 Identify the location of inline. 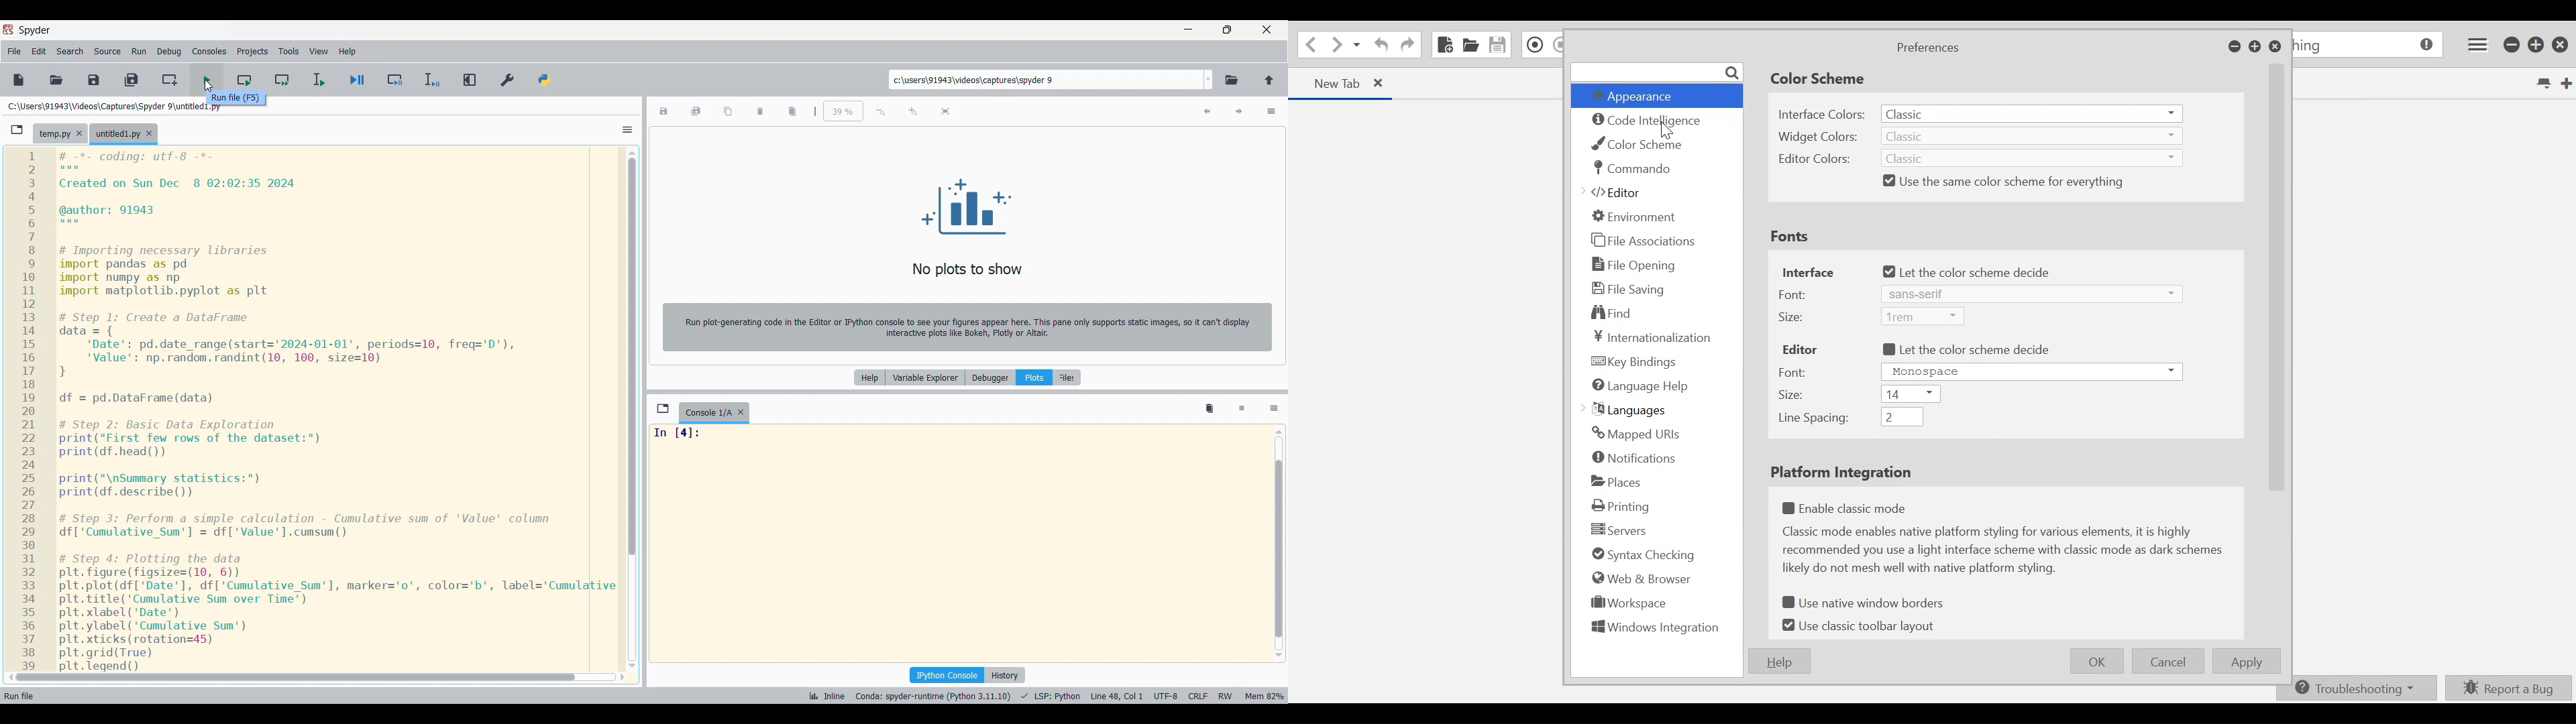
(824, 697).